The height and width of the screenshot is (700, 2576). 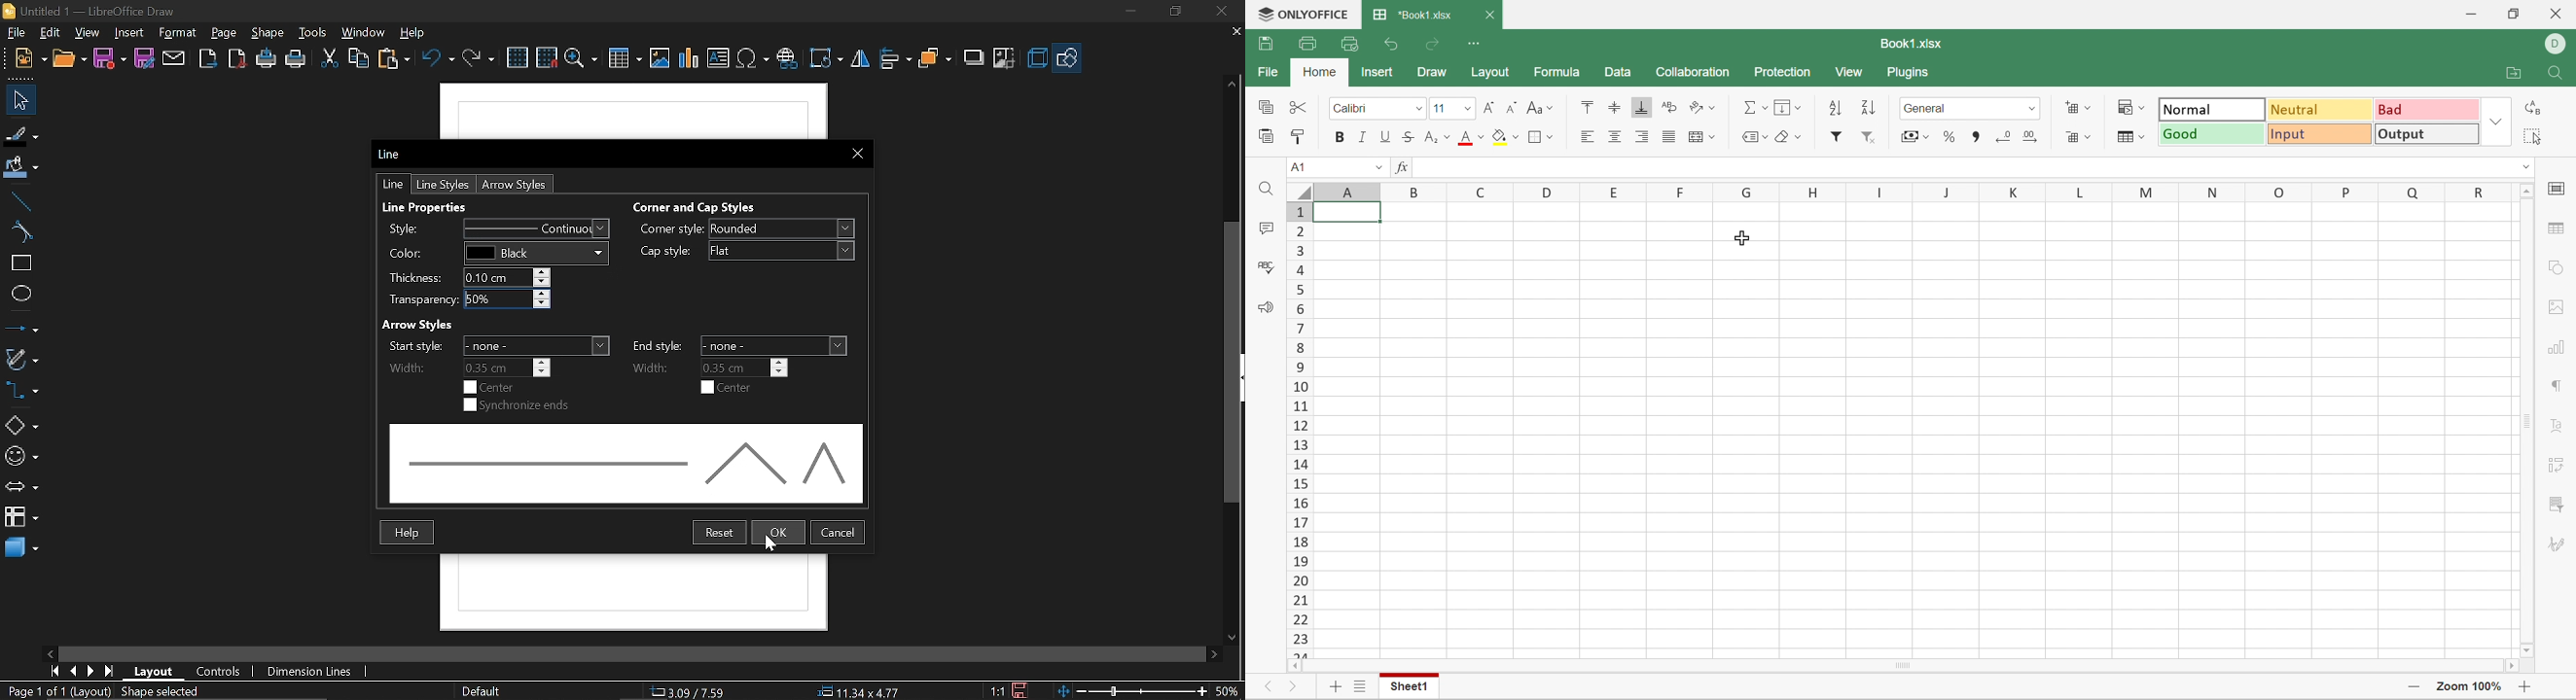 What do you see at coordinates (1213, 654) in the screenshot?
I see `Move right` at bounding box center [1213, 654].